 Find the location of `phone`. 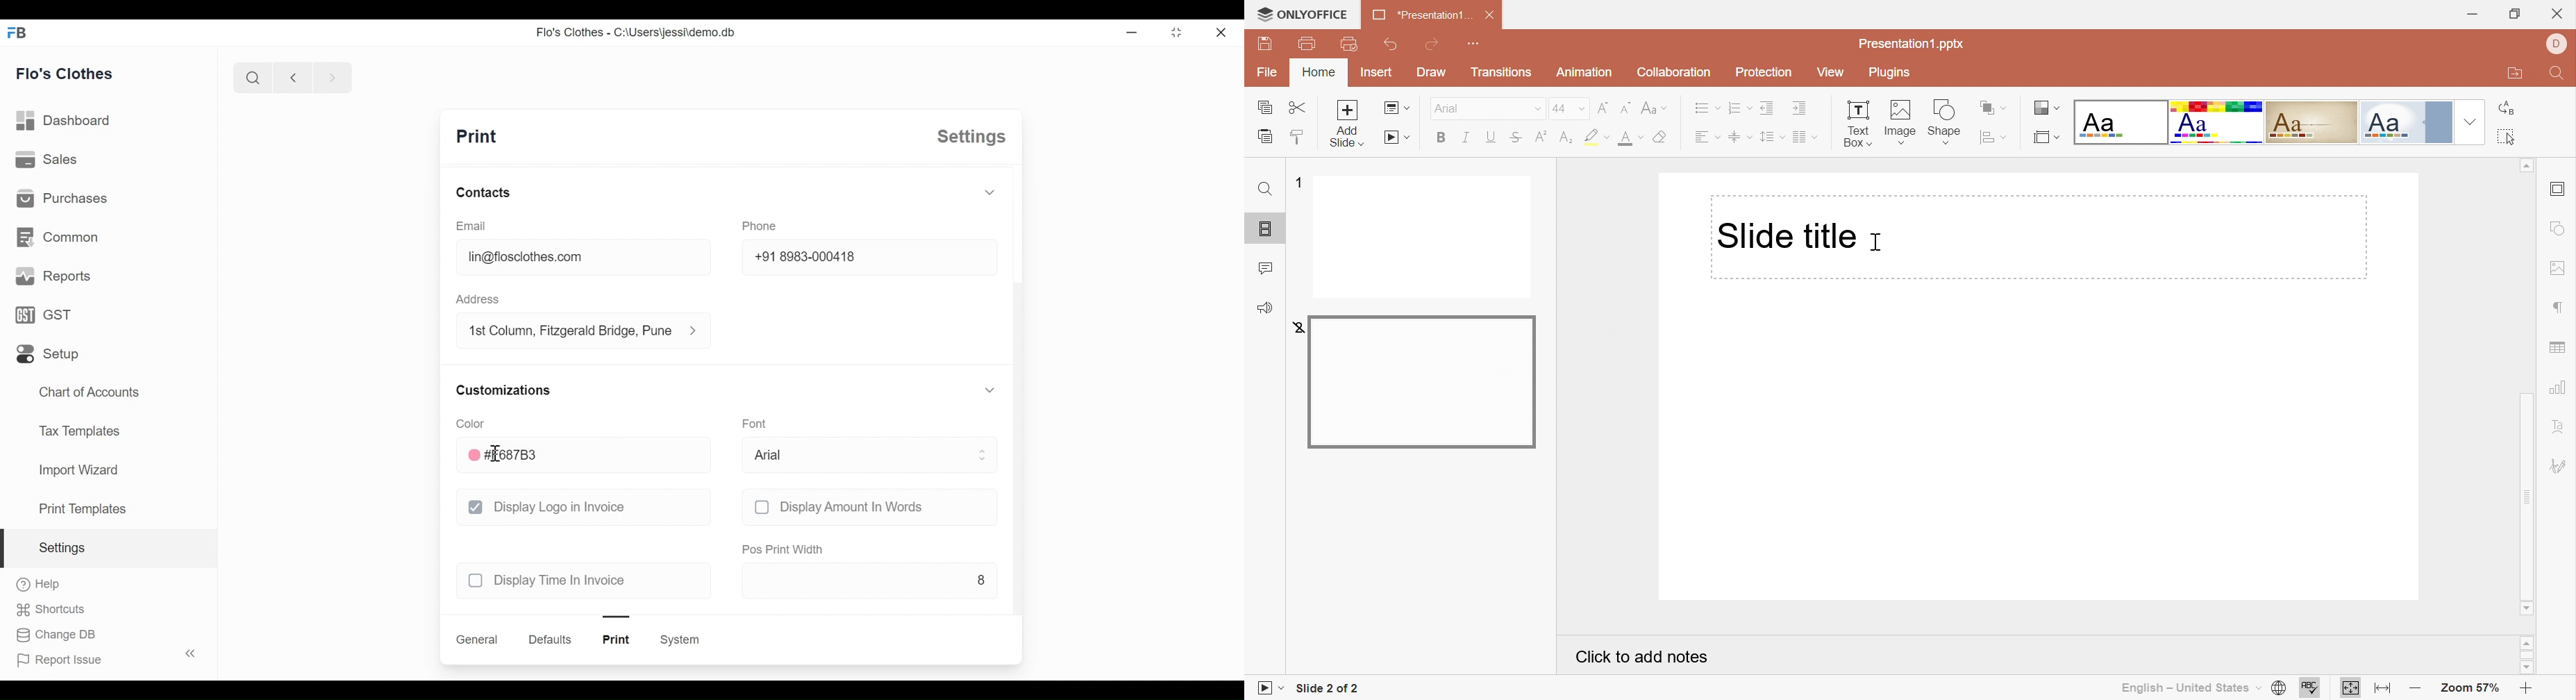

phone is located at coordinates (760, 226).